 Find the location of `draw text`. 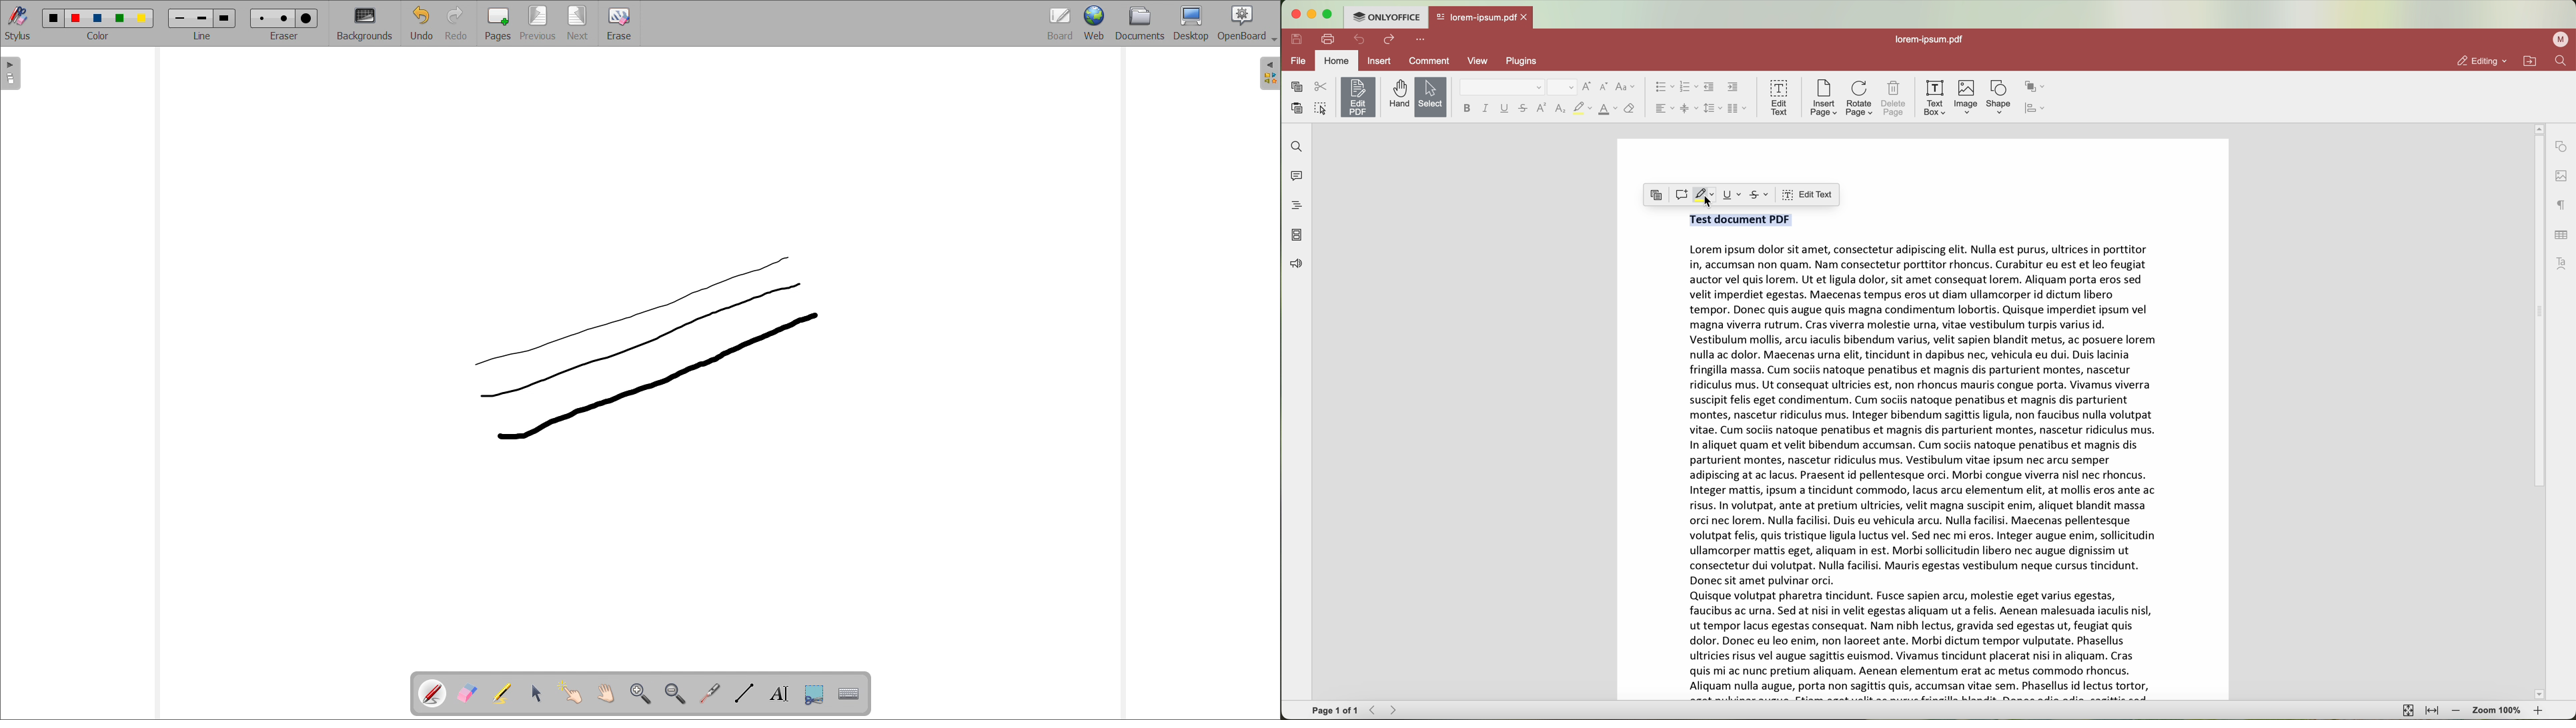

draw text is located at coordinates (780, 694).